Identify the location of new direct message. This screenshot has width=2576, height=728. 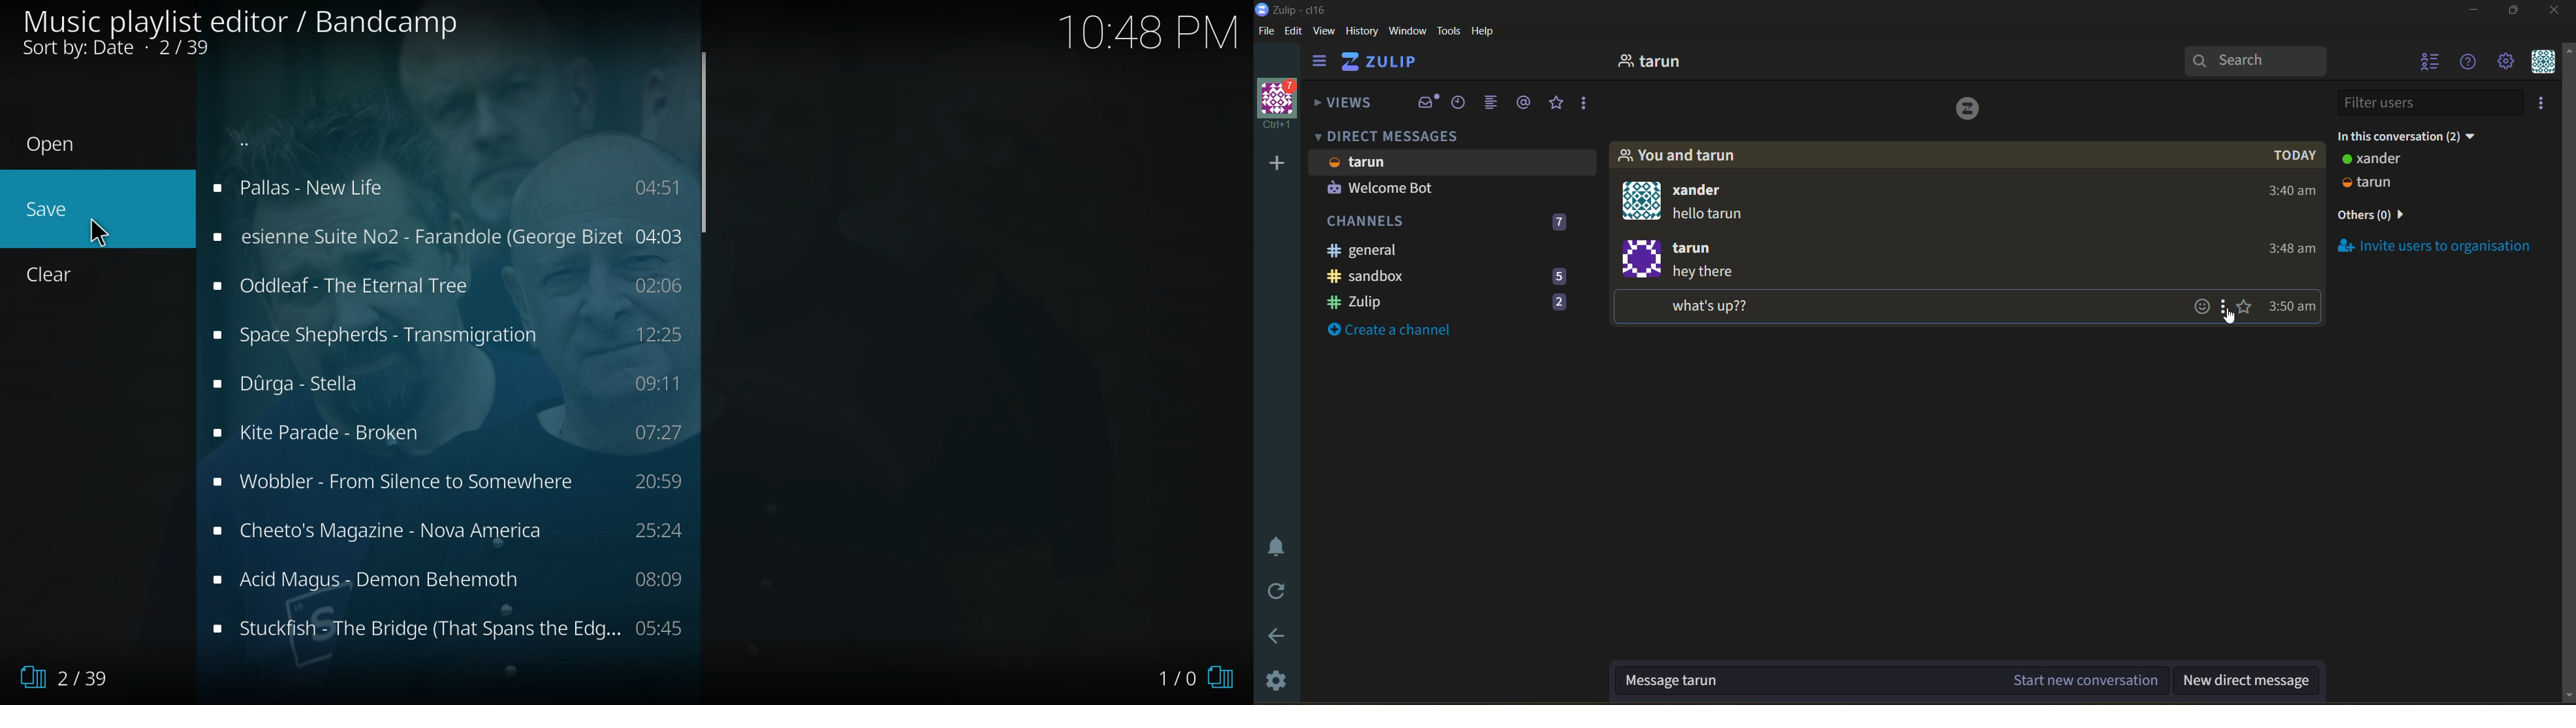
(2253, 682).